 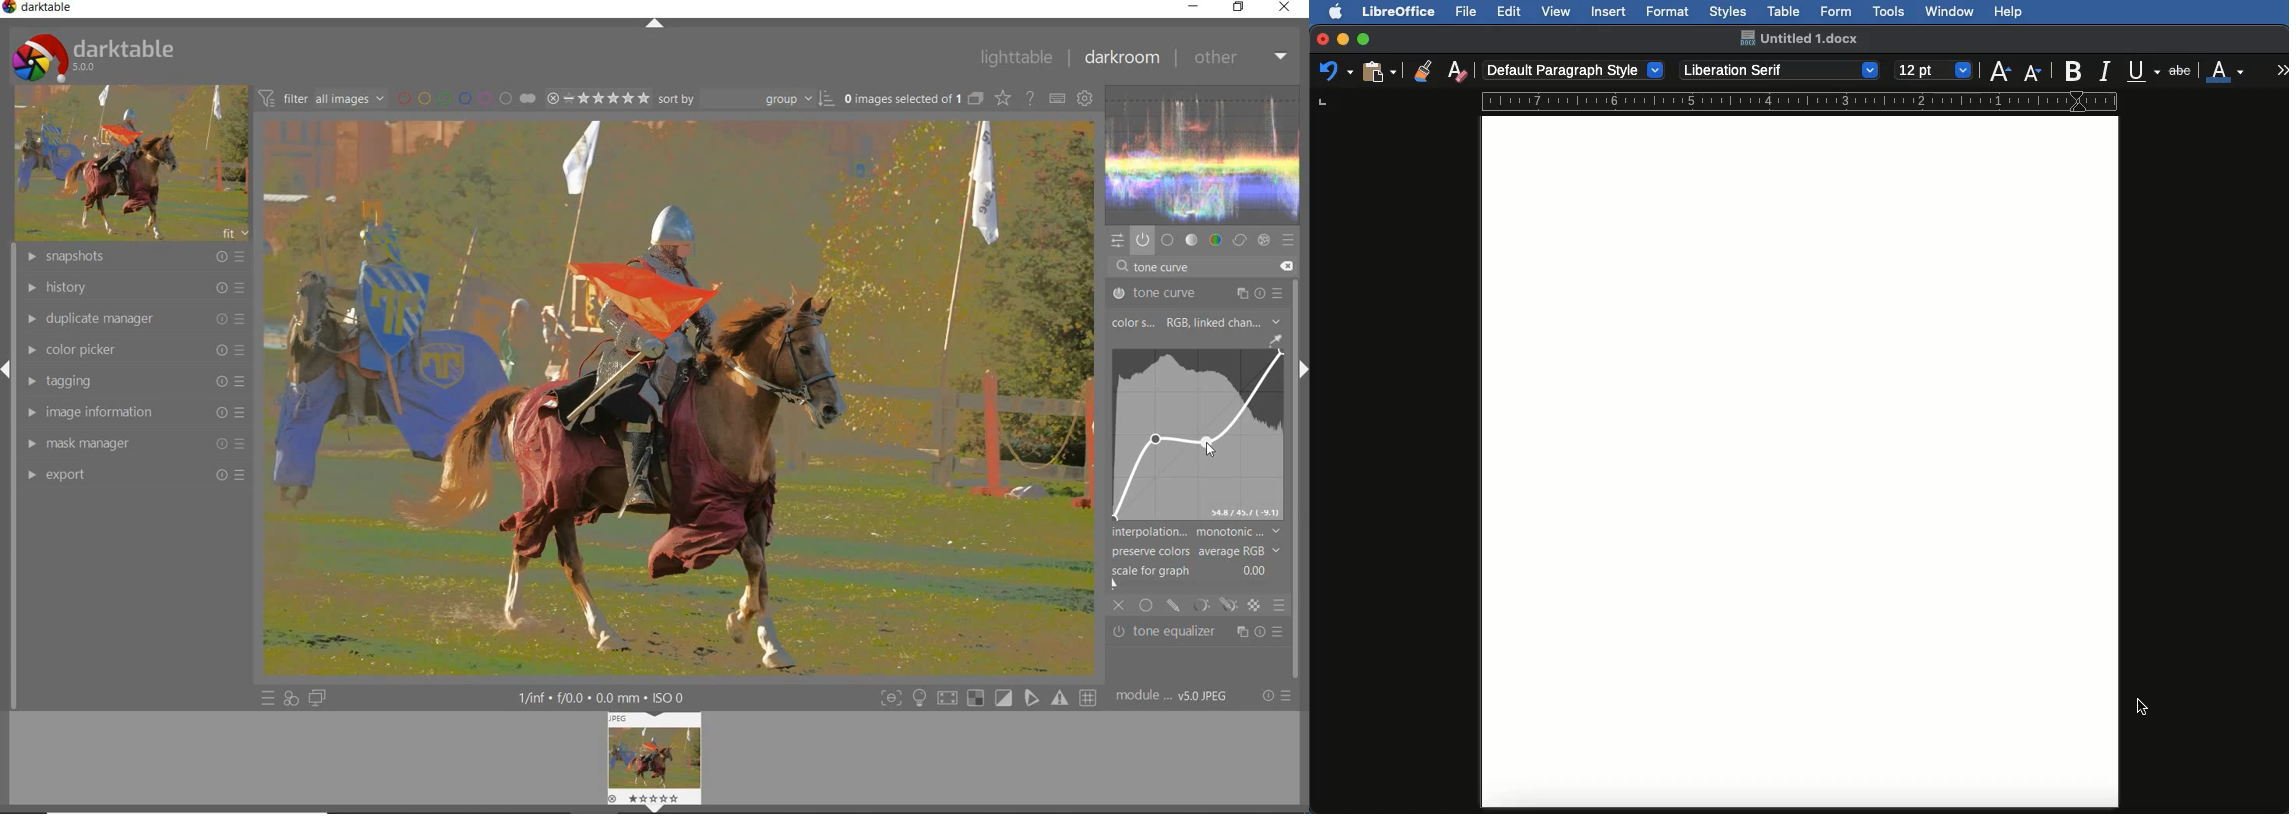 I want to click on uniformly, so click(x=1148, y=605).